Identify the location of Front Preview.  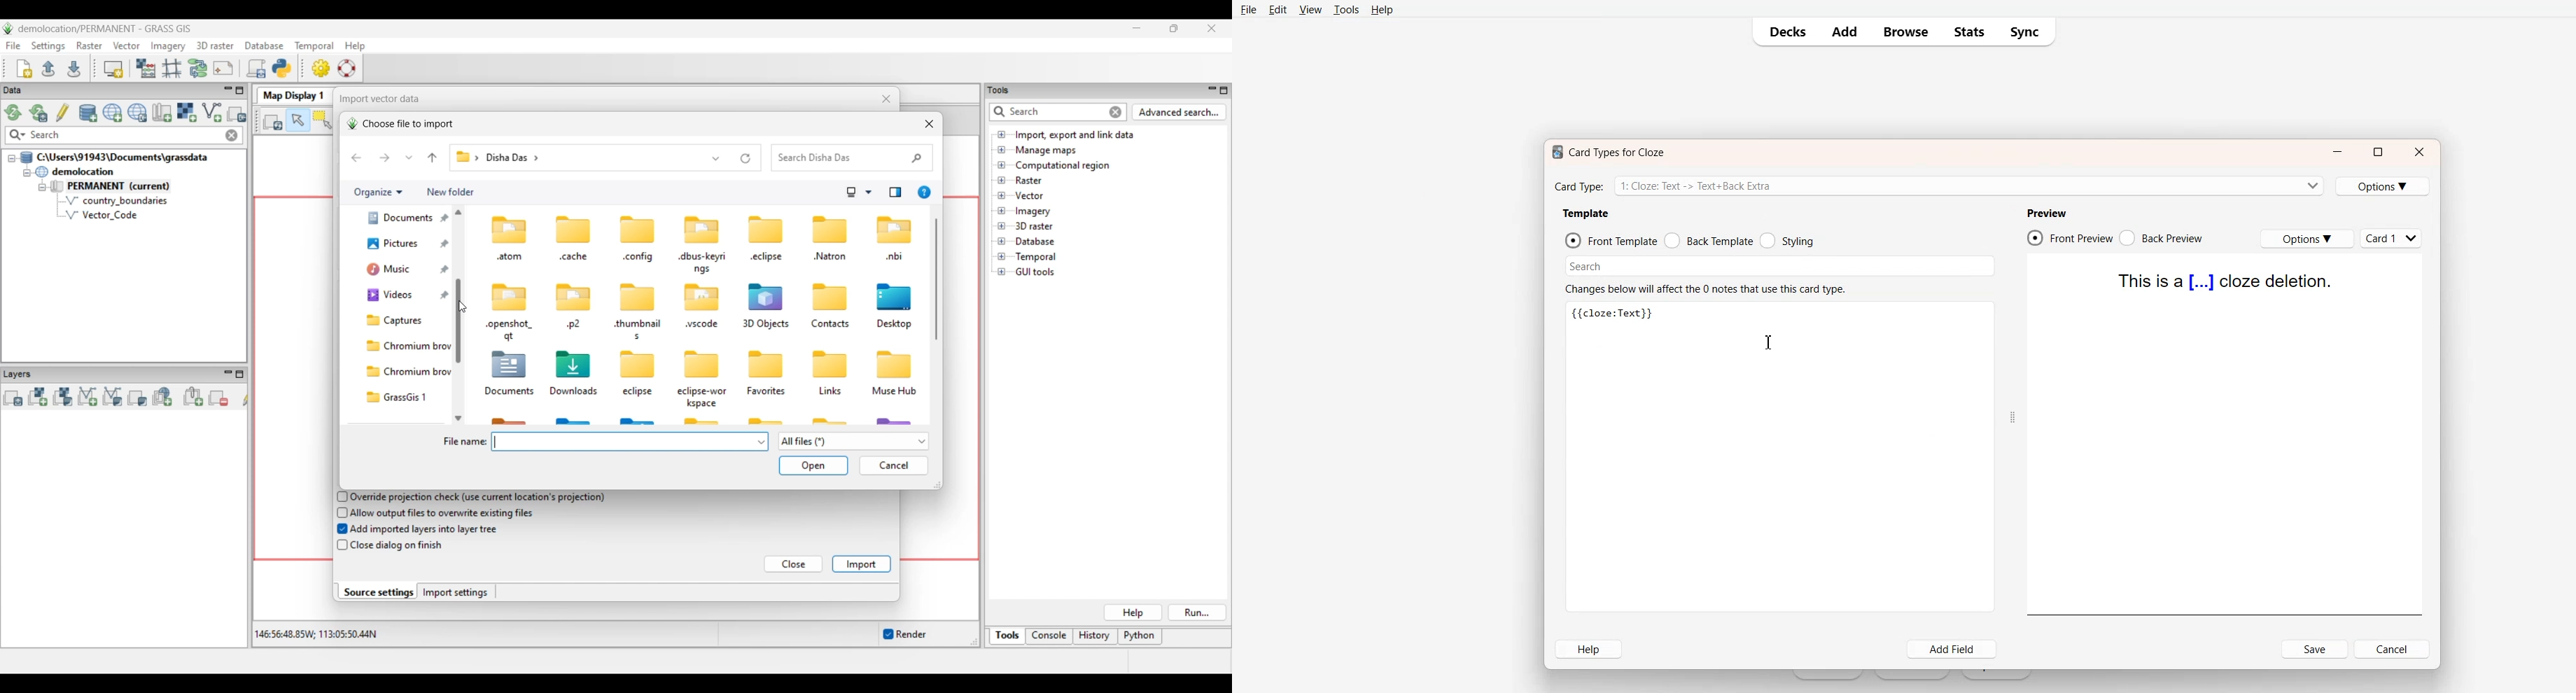
(2070, 237).